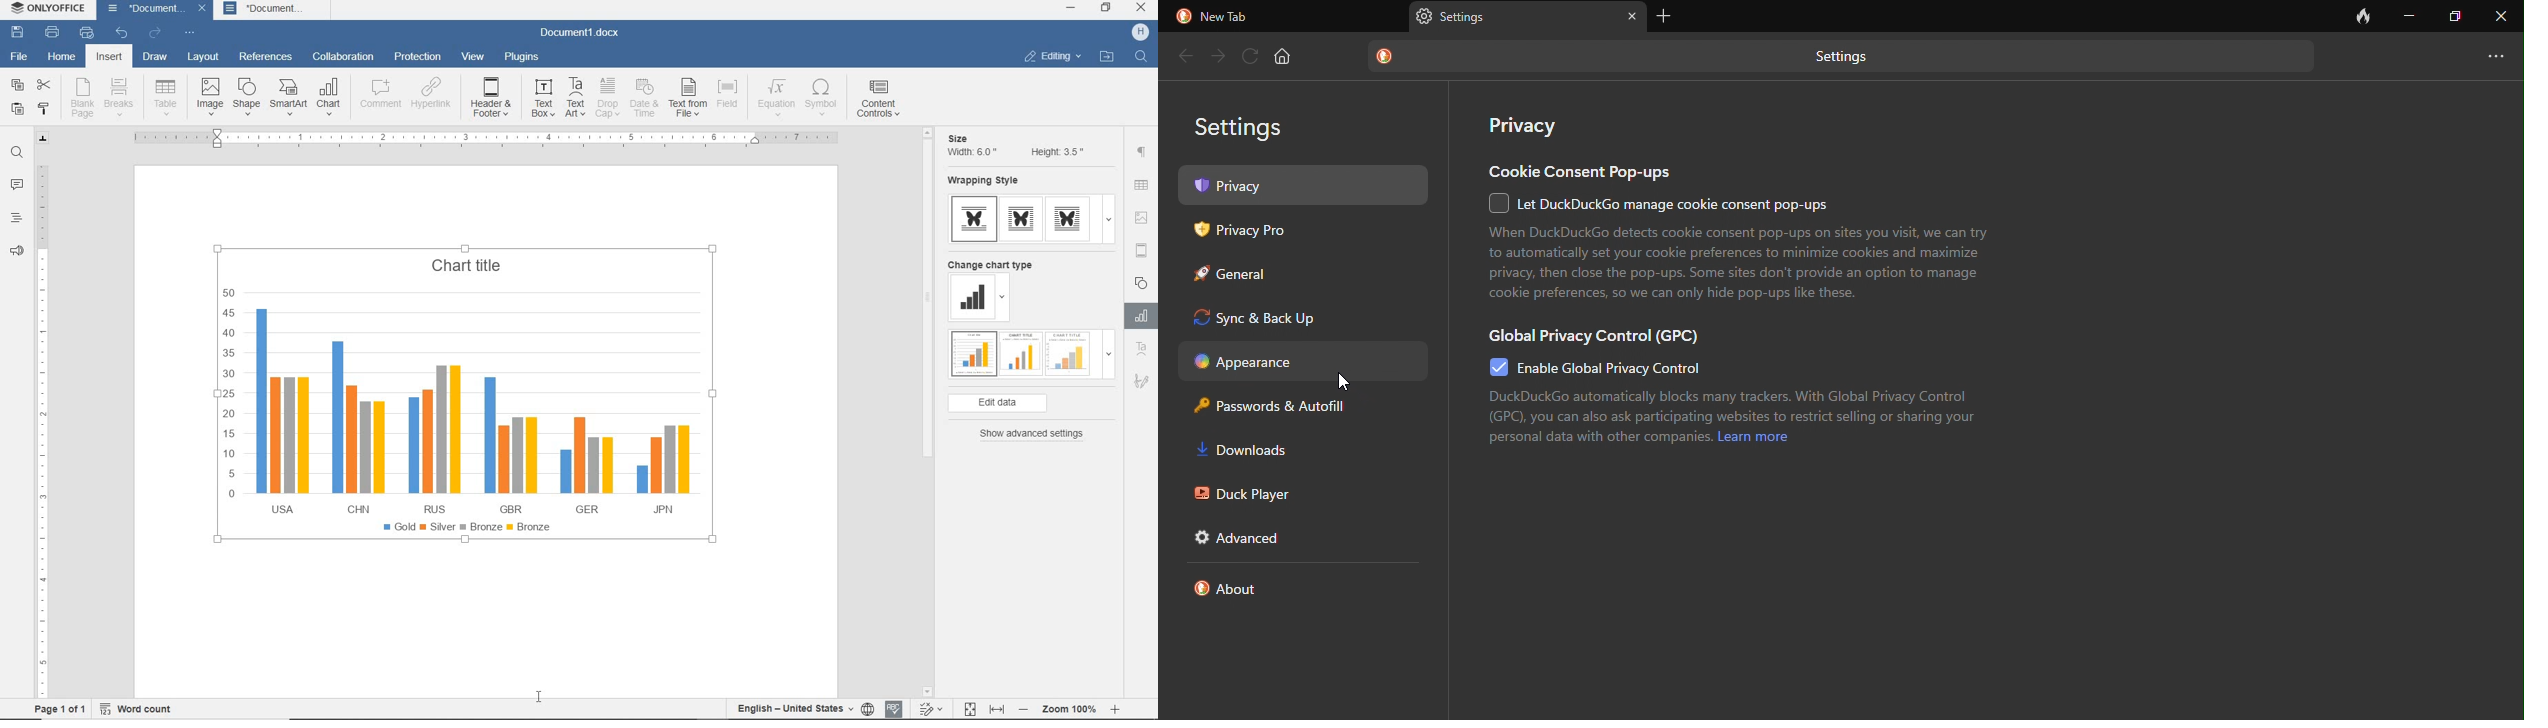 The height and width of the screenshot is (728, 2548). Describe the element at coordinates (997, 709) in the screenshot. I see `fit to width` at that location.